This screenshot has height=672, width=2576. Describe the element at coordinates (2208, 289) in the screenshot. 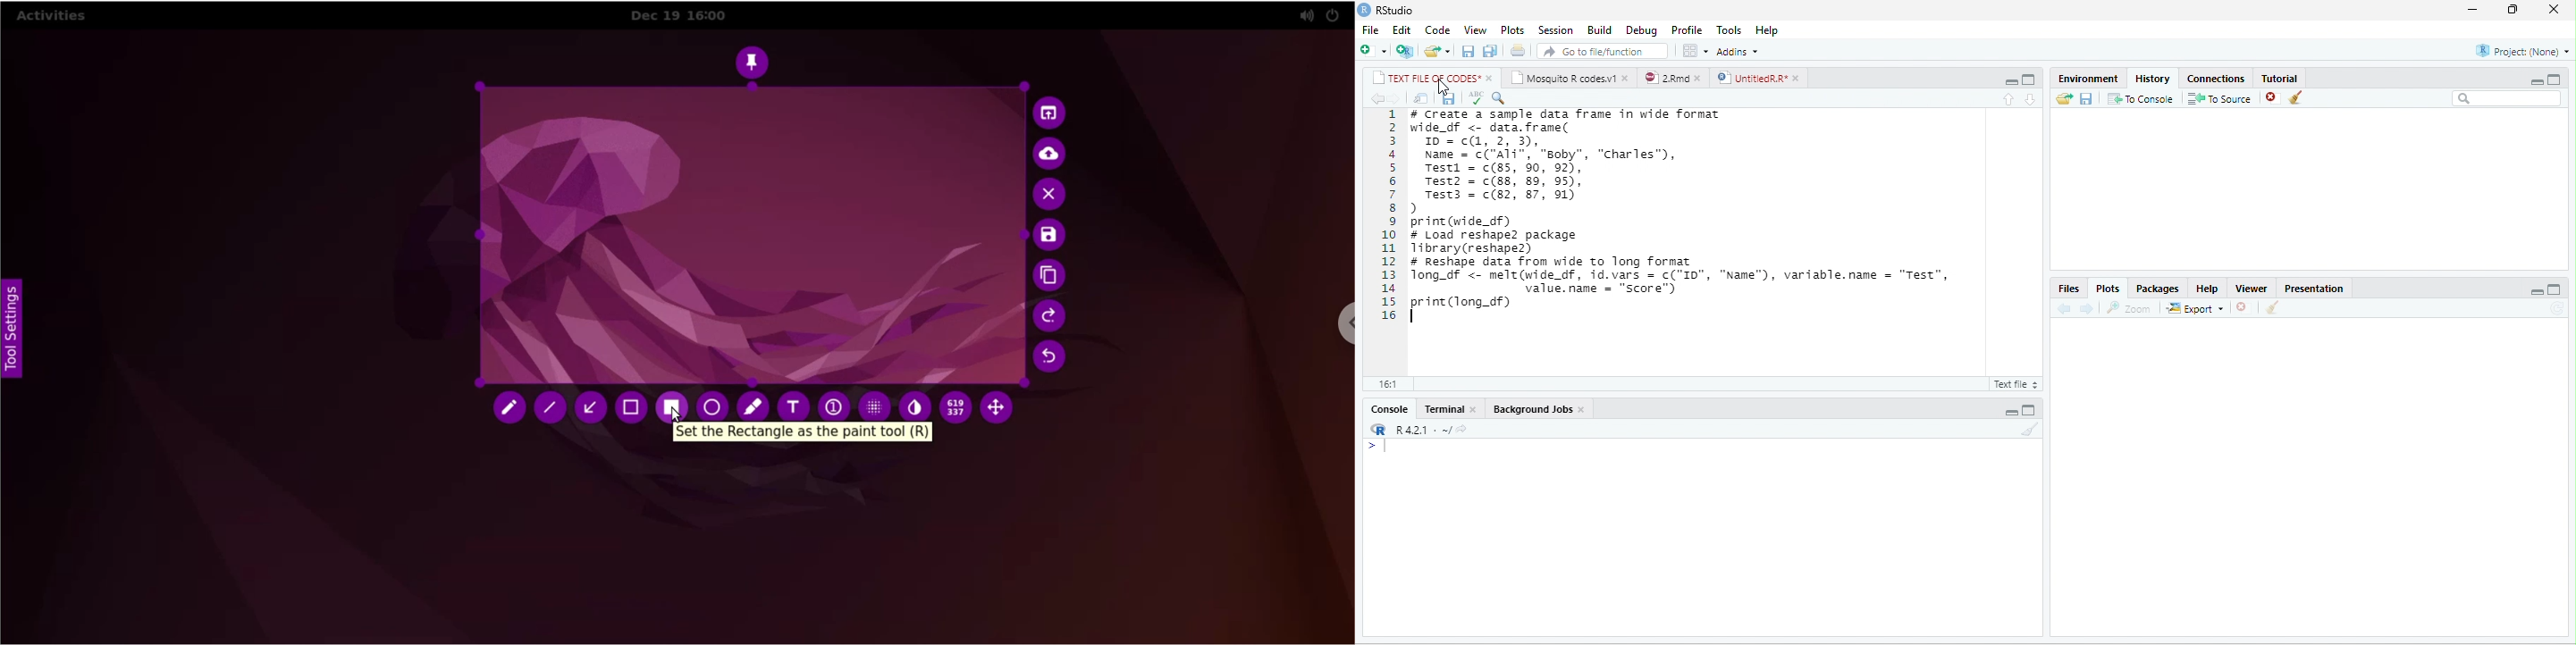

I see `Help` at that location.